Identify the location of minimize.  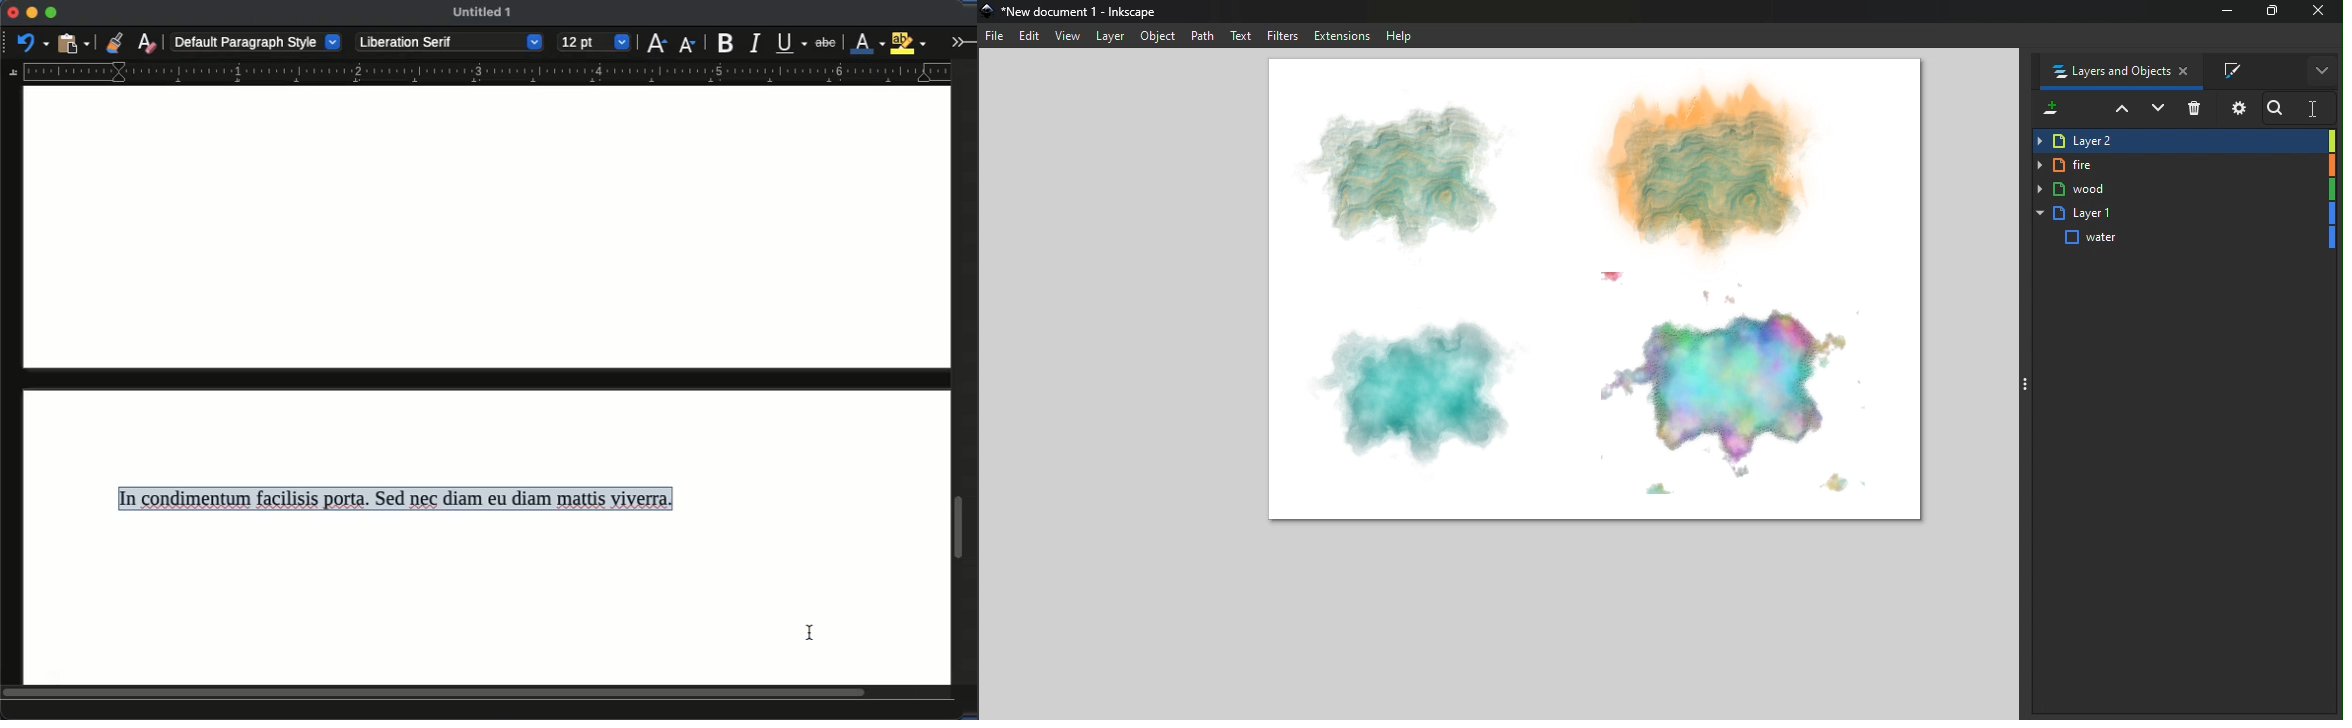
(31, 12).